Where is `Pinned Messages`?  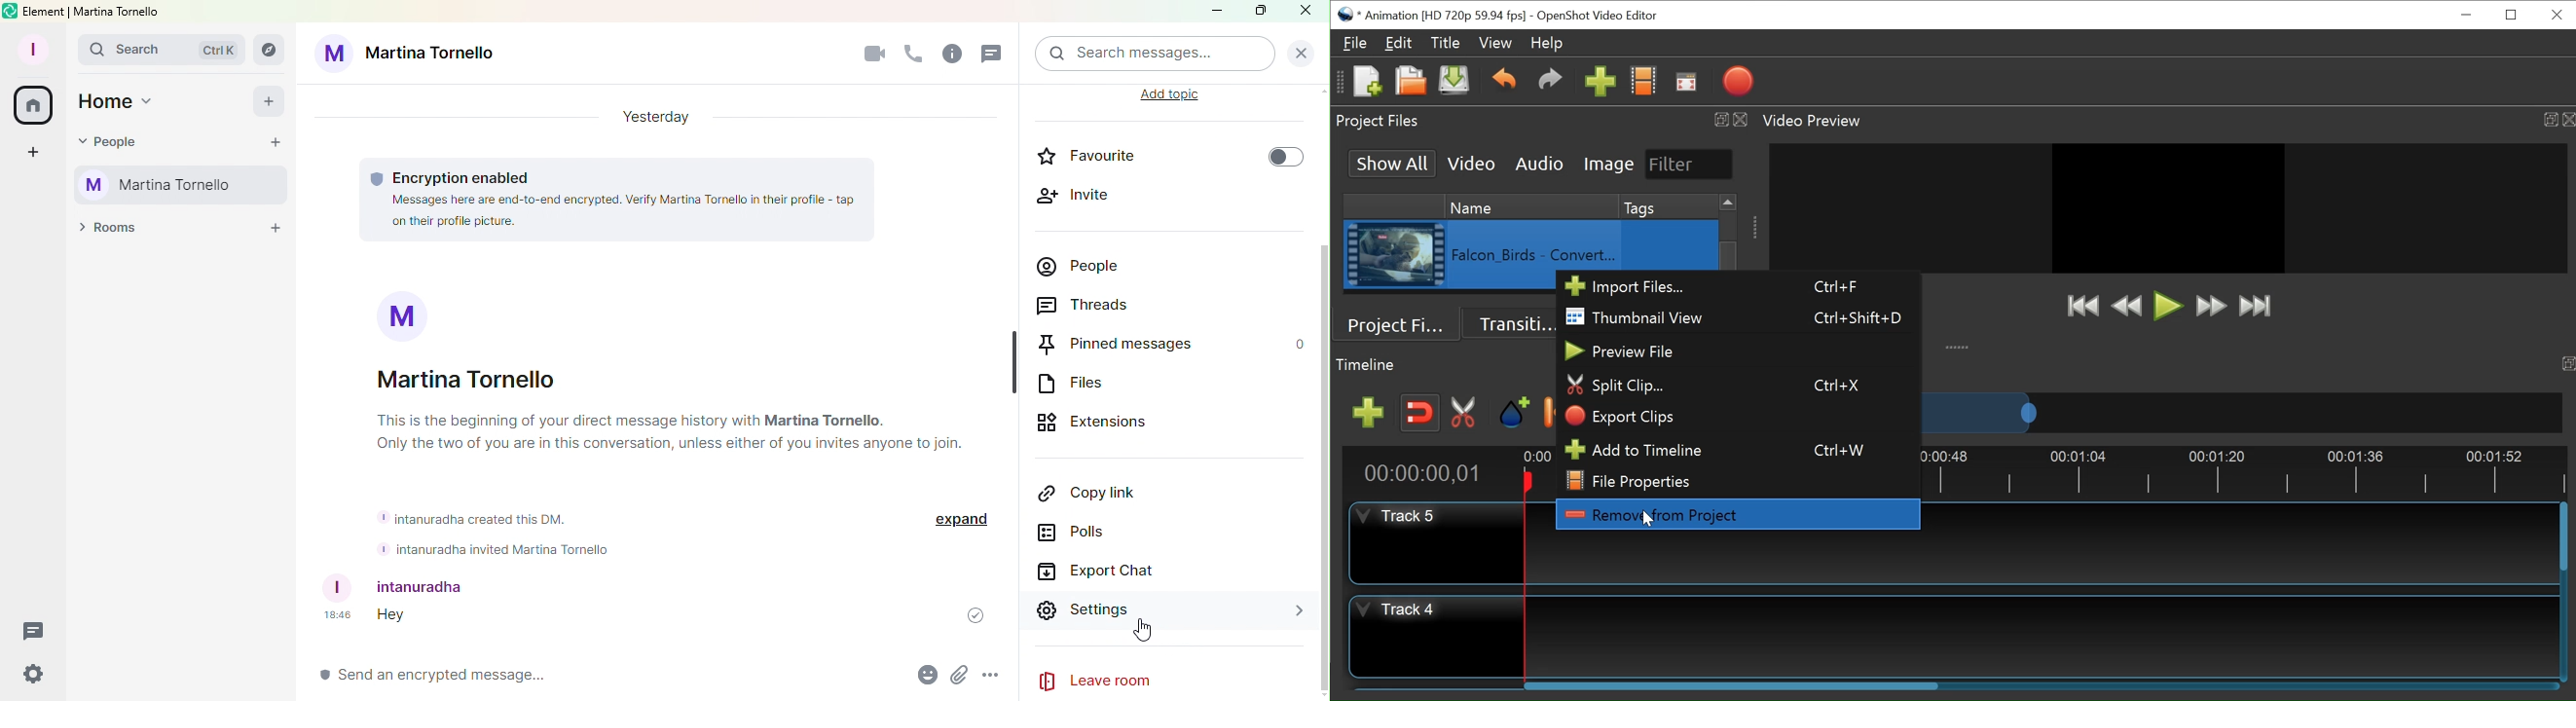
Pinned Messages is located at coordinates (1175, 347).